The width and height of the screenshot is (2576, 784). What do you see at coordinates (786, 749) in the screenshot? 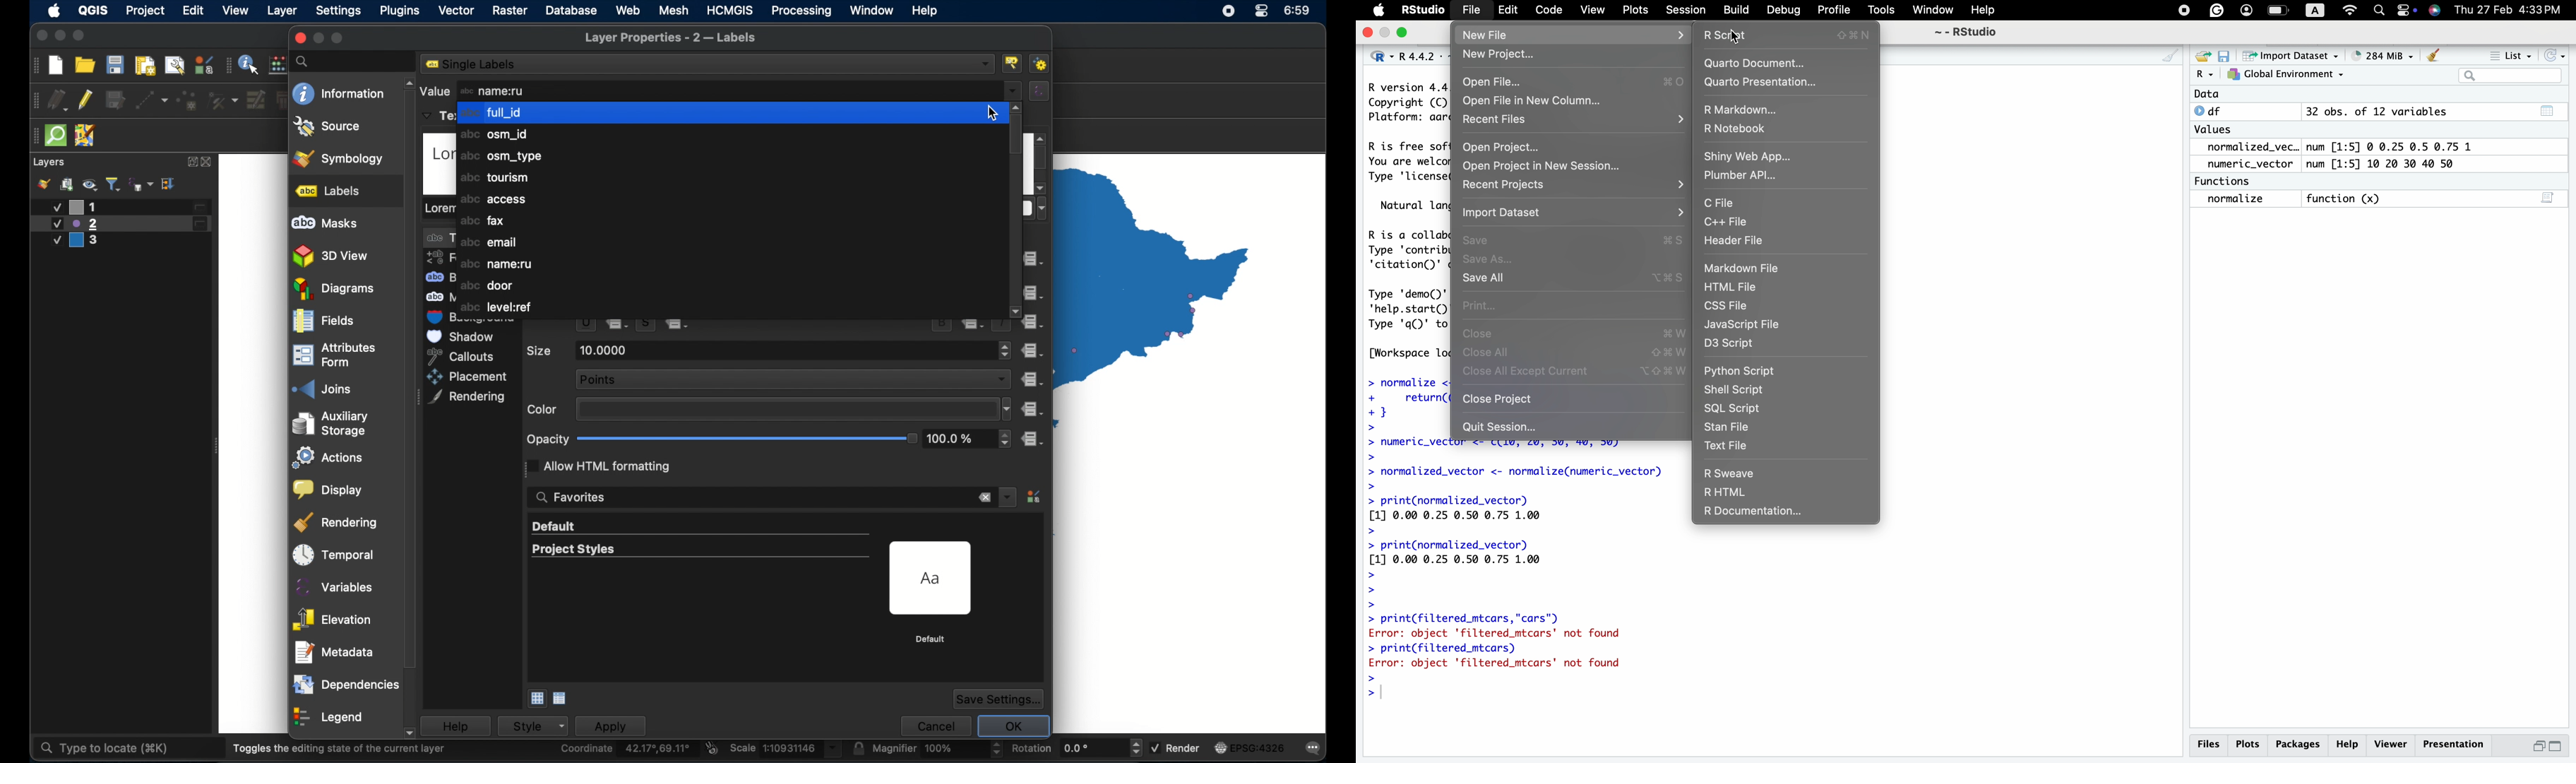
I see `scale` at bounding box center [786, 749].